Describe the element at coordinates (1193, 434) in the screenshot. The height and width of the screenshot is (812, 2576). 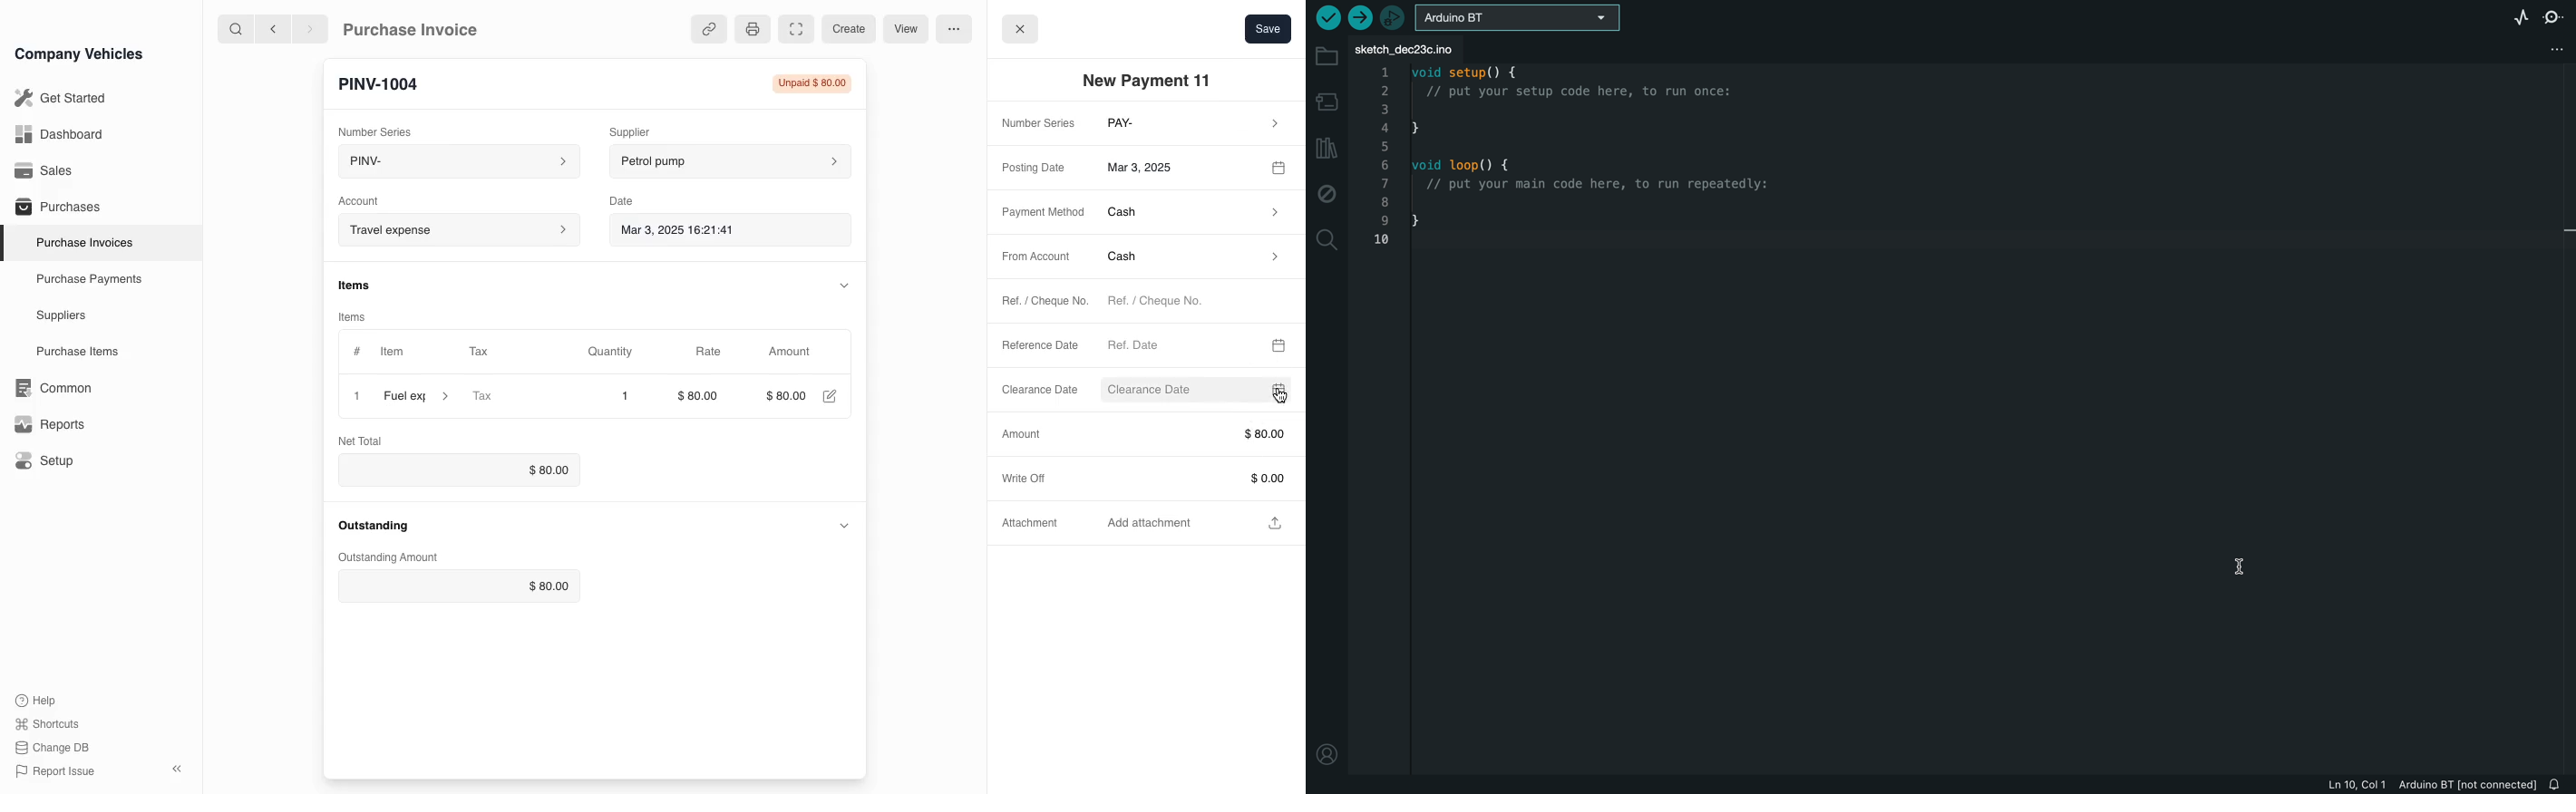
I see `$ 80.00` at that location.